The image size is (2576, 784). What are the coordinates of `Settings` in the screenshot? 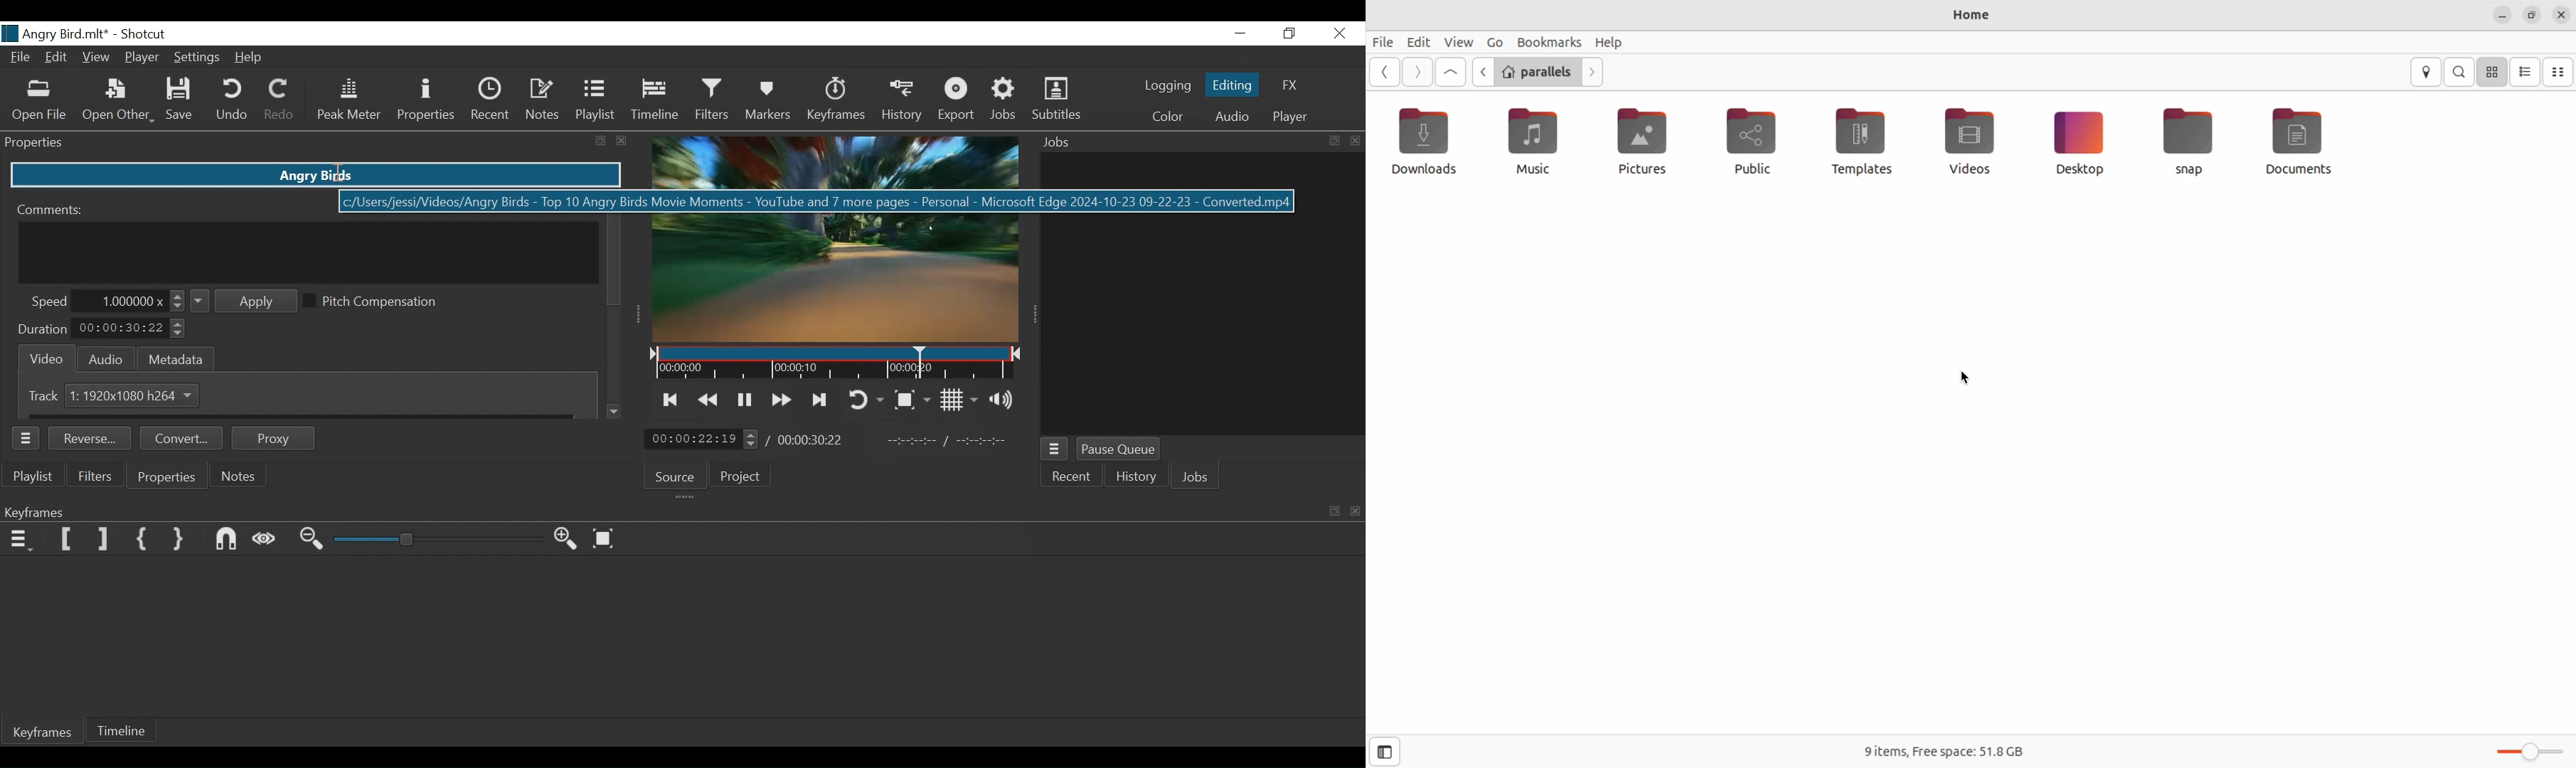 It's located at (197, 58).